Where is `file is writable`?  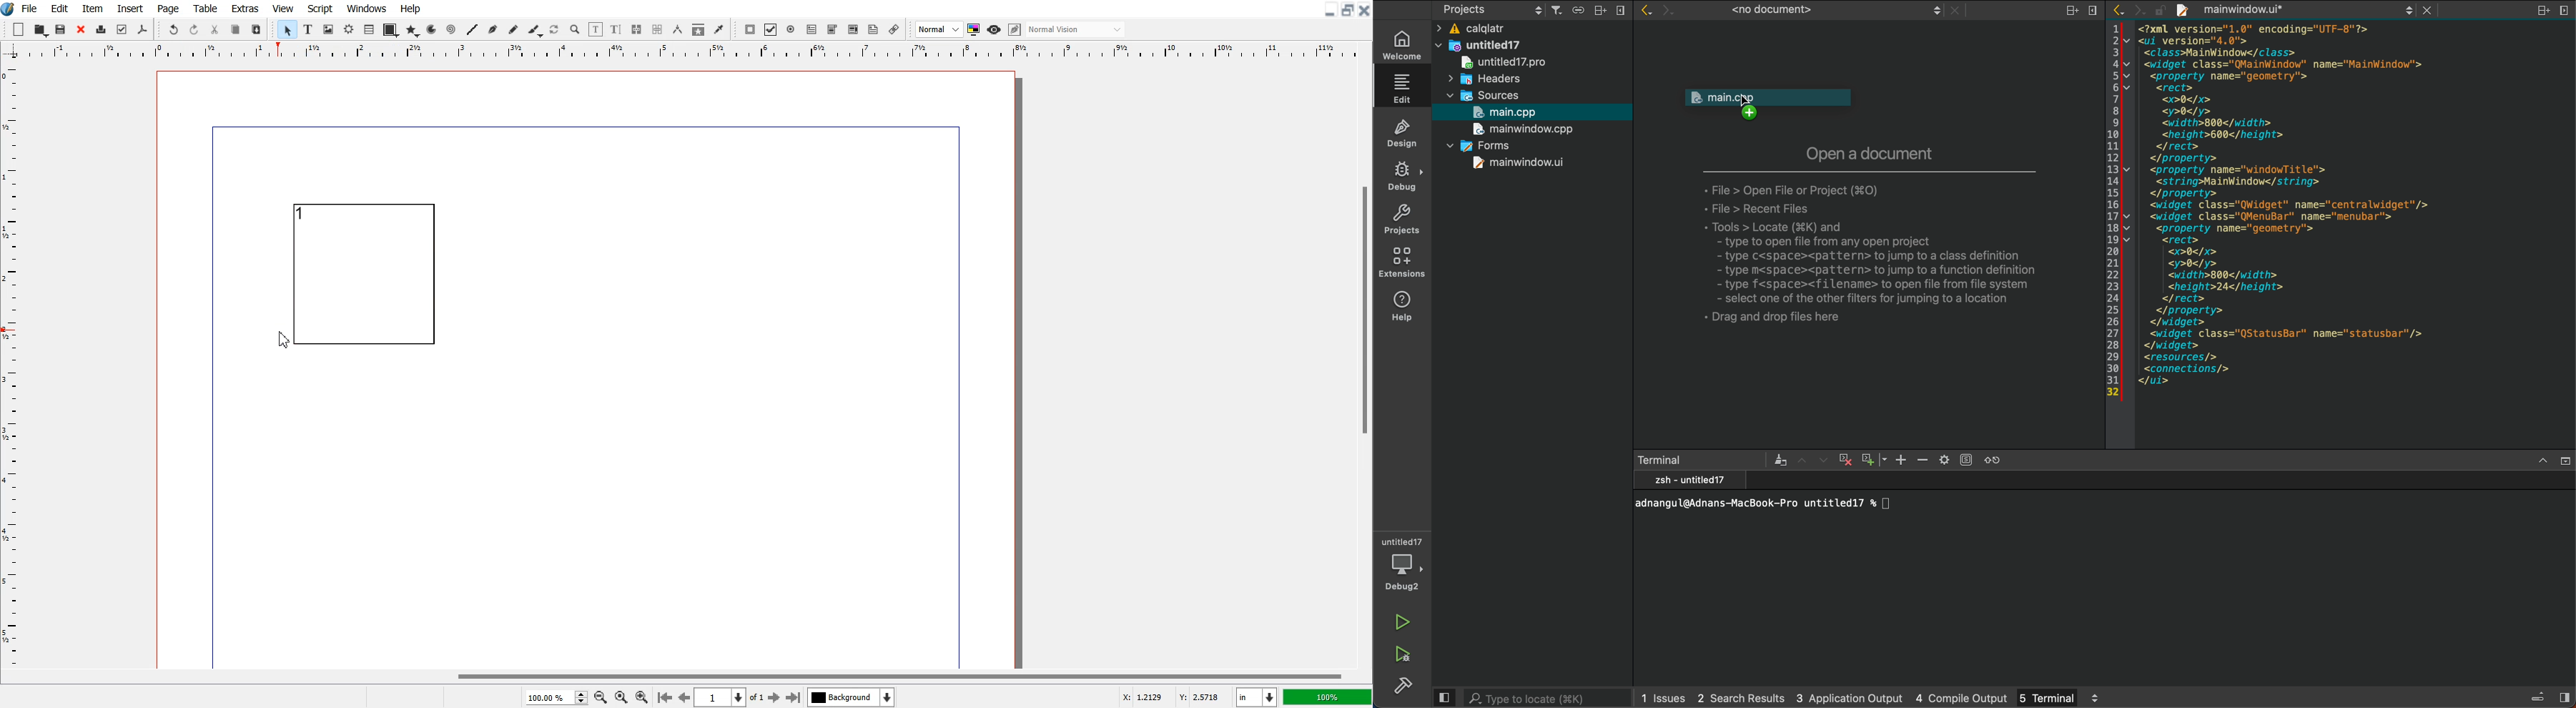
file is writable is located at coordinates (2162, 13).